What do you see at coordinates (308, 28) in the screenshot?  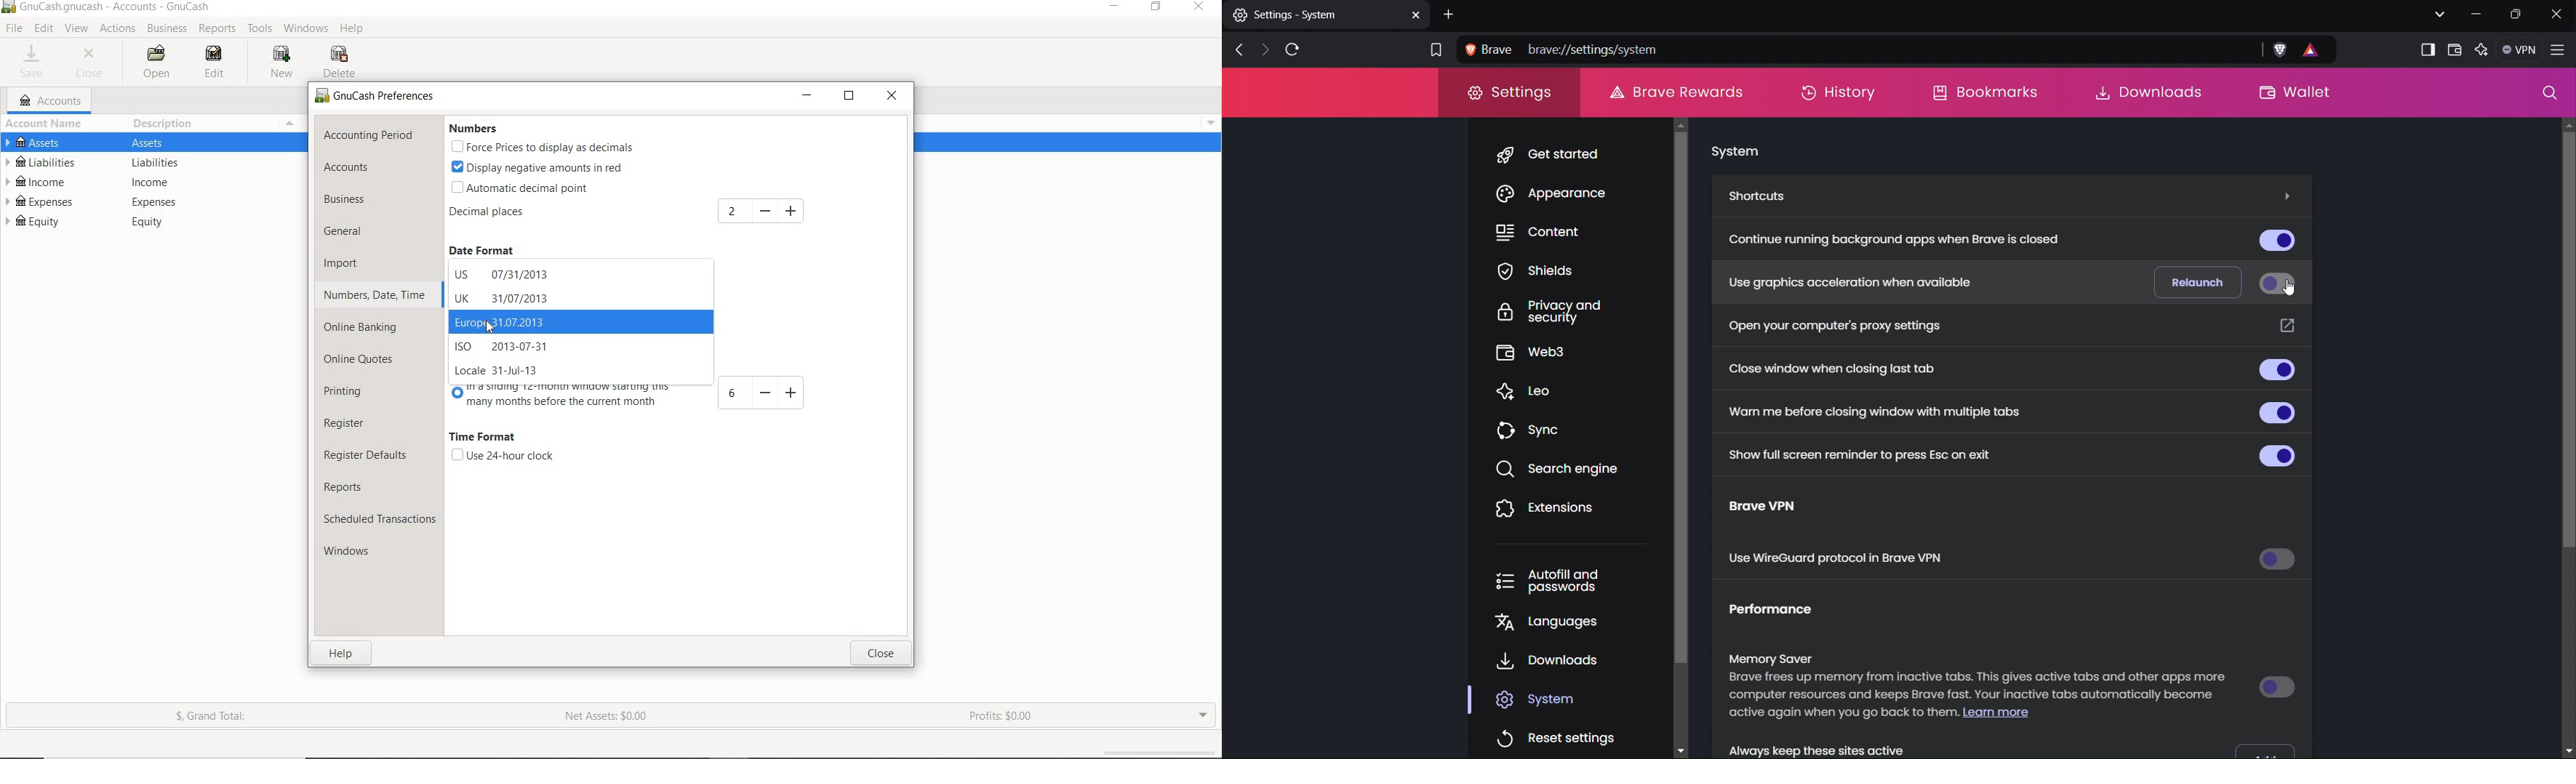 I see `WINDOWS` at bounding box center [308, 28].